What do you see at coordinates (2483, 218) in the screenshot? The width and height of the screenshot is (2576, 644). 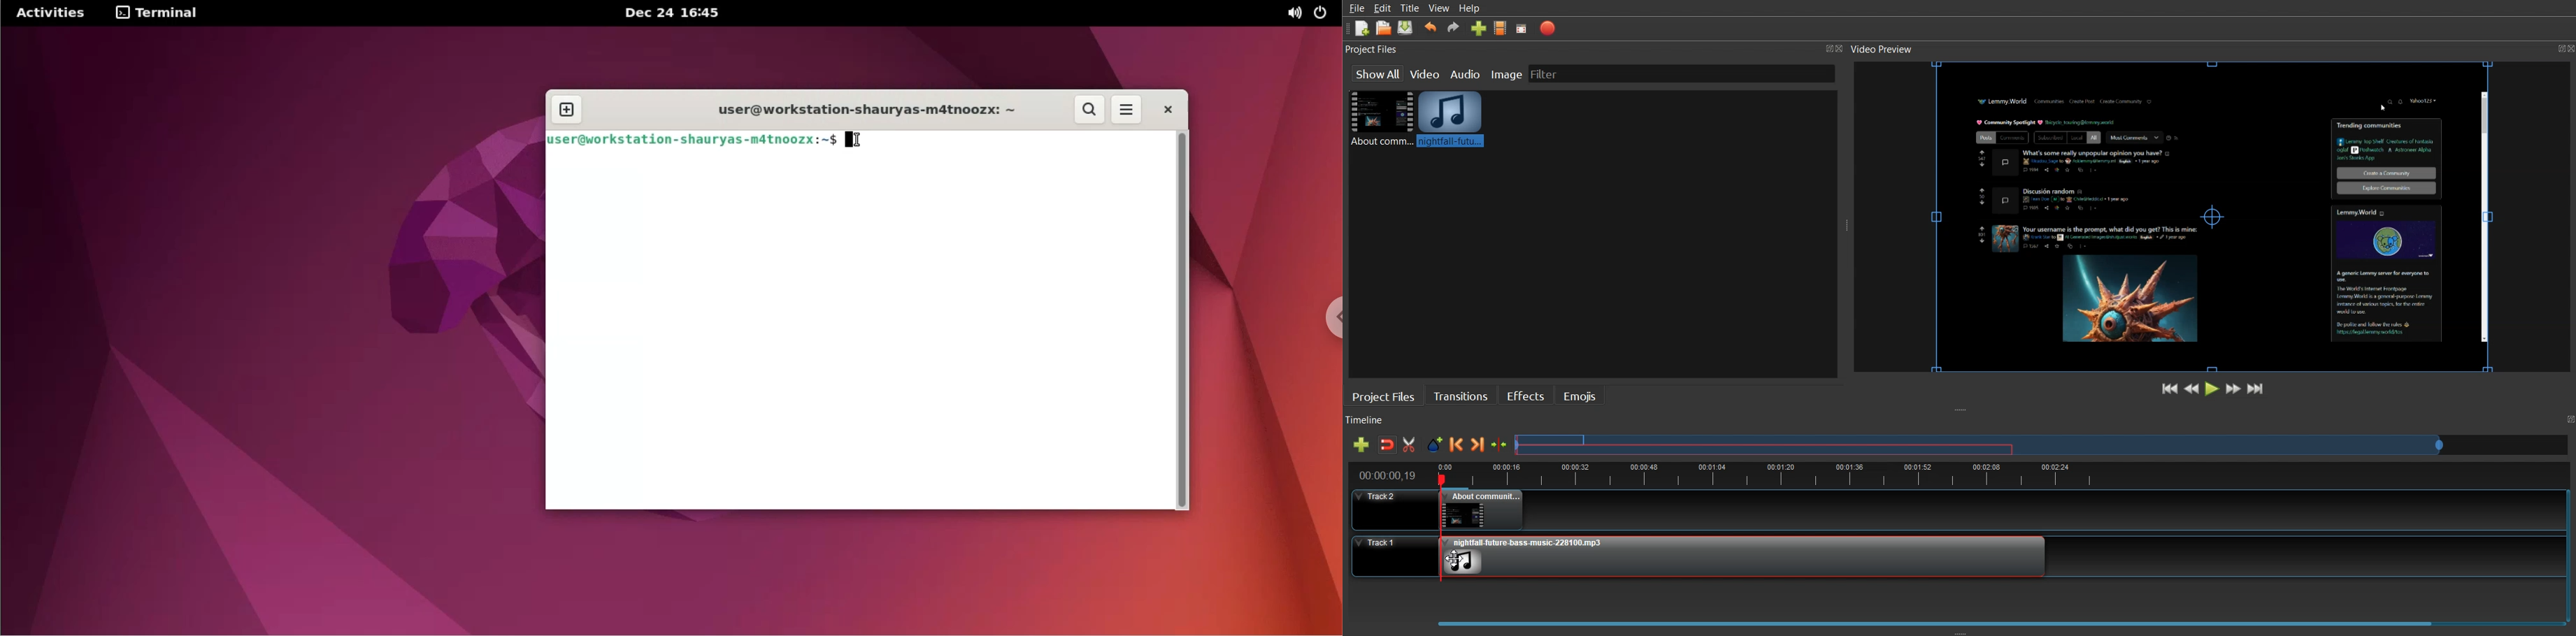 I see `Scrollbar` at bounding box center [2483, 218].